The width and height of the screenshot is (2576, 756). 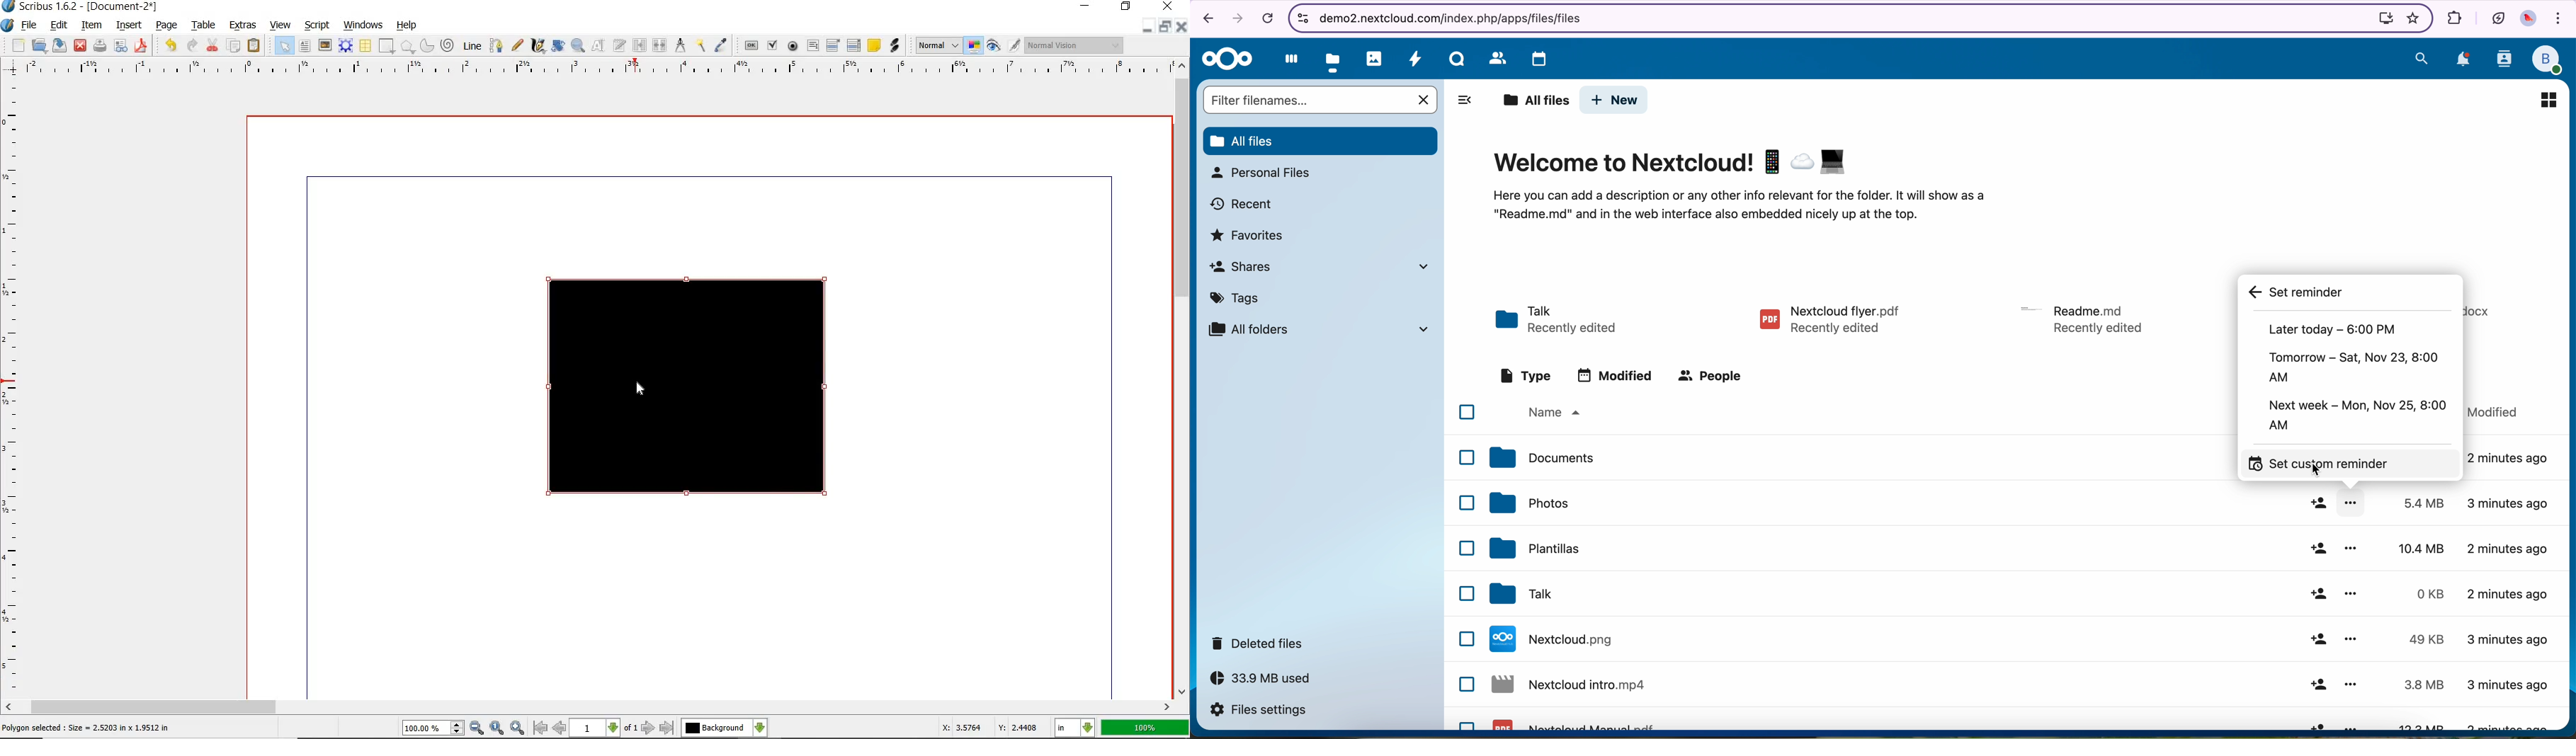 What do you see at coordinates (2353, 550) in the screenshot?
I see `more options` at bounding box center [2353, 550].